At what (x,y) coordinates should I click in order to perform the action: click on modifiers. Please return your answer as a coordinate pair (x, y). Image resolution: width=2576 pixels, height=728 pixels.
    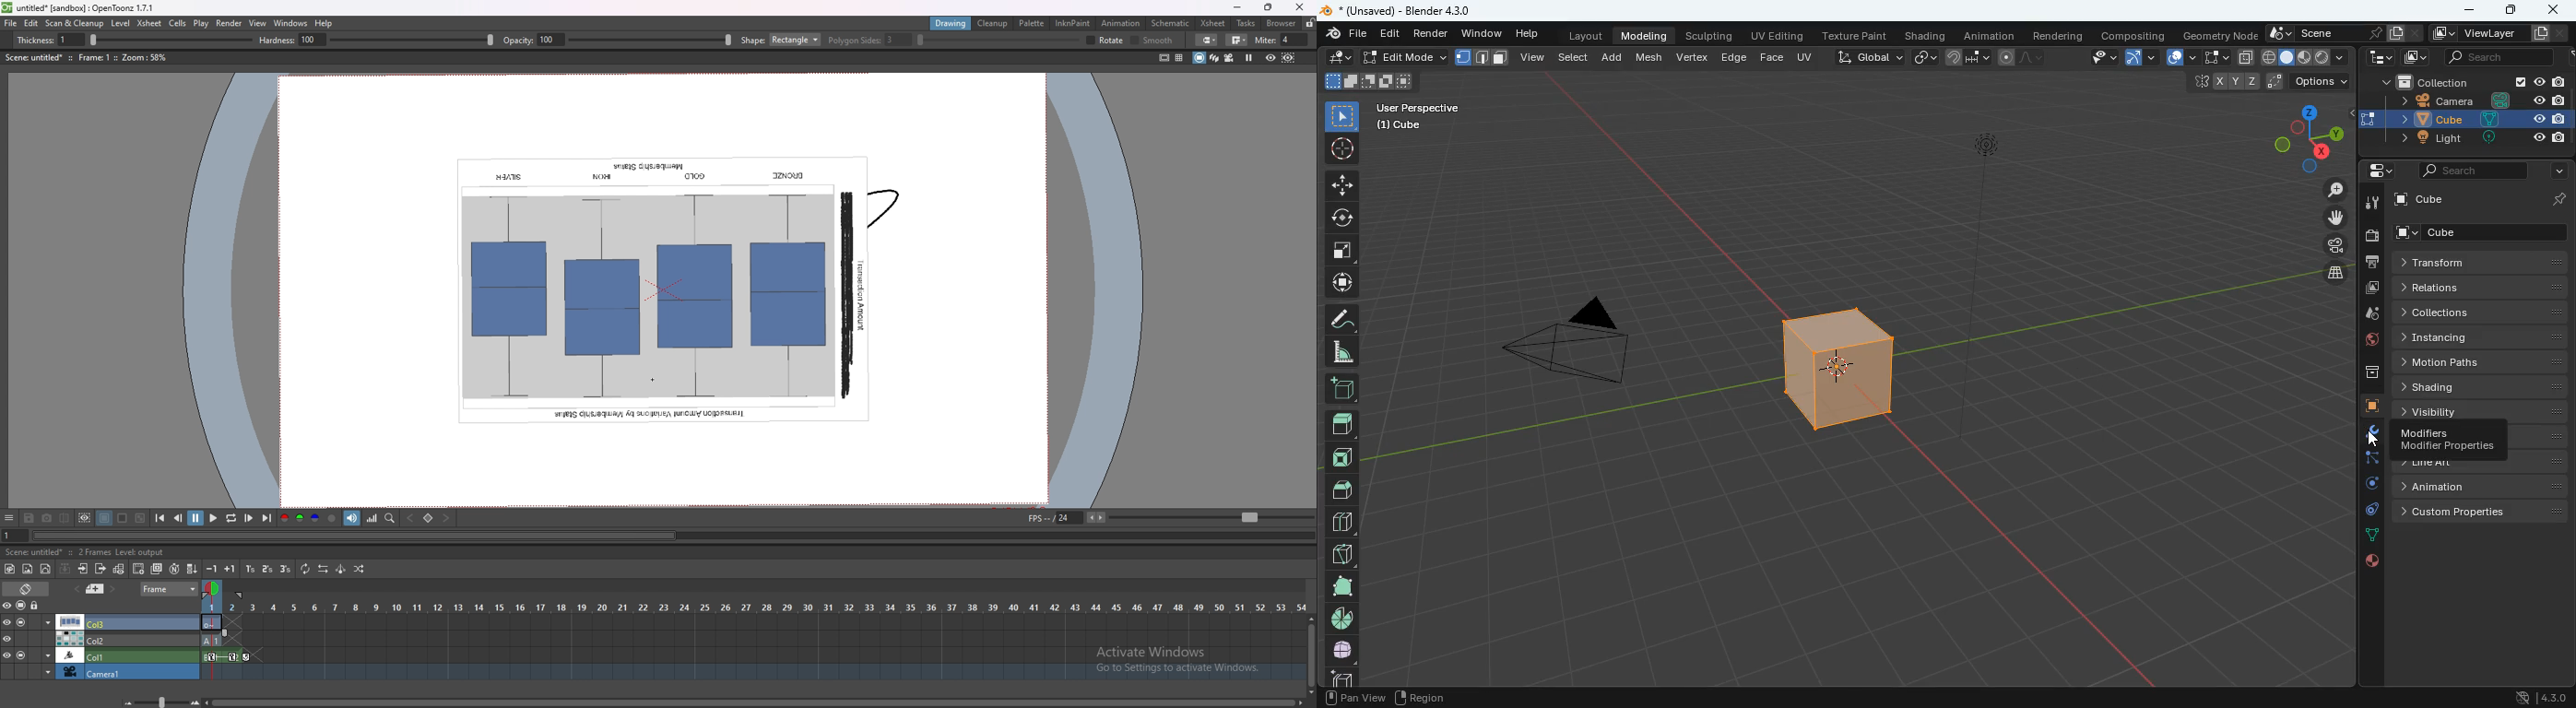
    Looking at the image, I should click on (2446, 441).